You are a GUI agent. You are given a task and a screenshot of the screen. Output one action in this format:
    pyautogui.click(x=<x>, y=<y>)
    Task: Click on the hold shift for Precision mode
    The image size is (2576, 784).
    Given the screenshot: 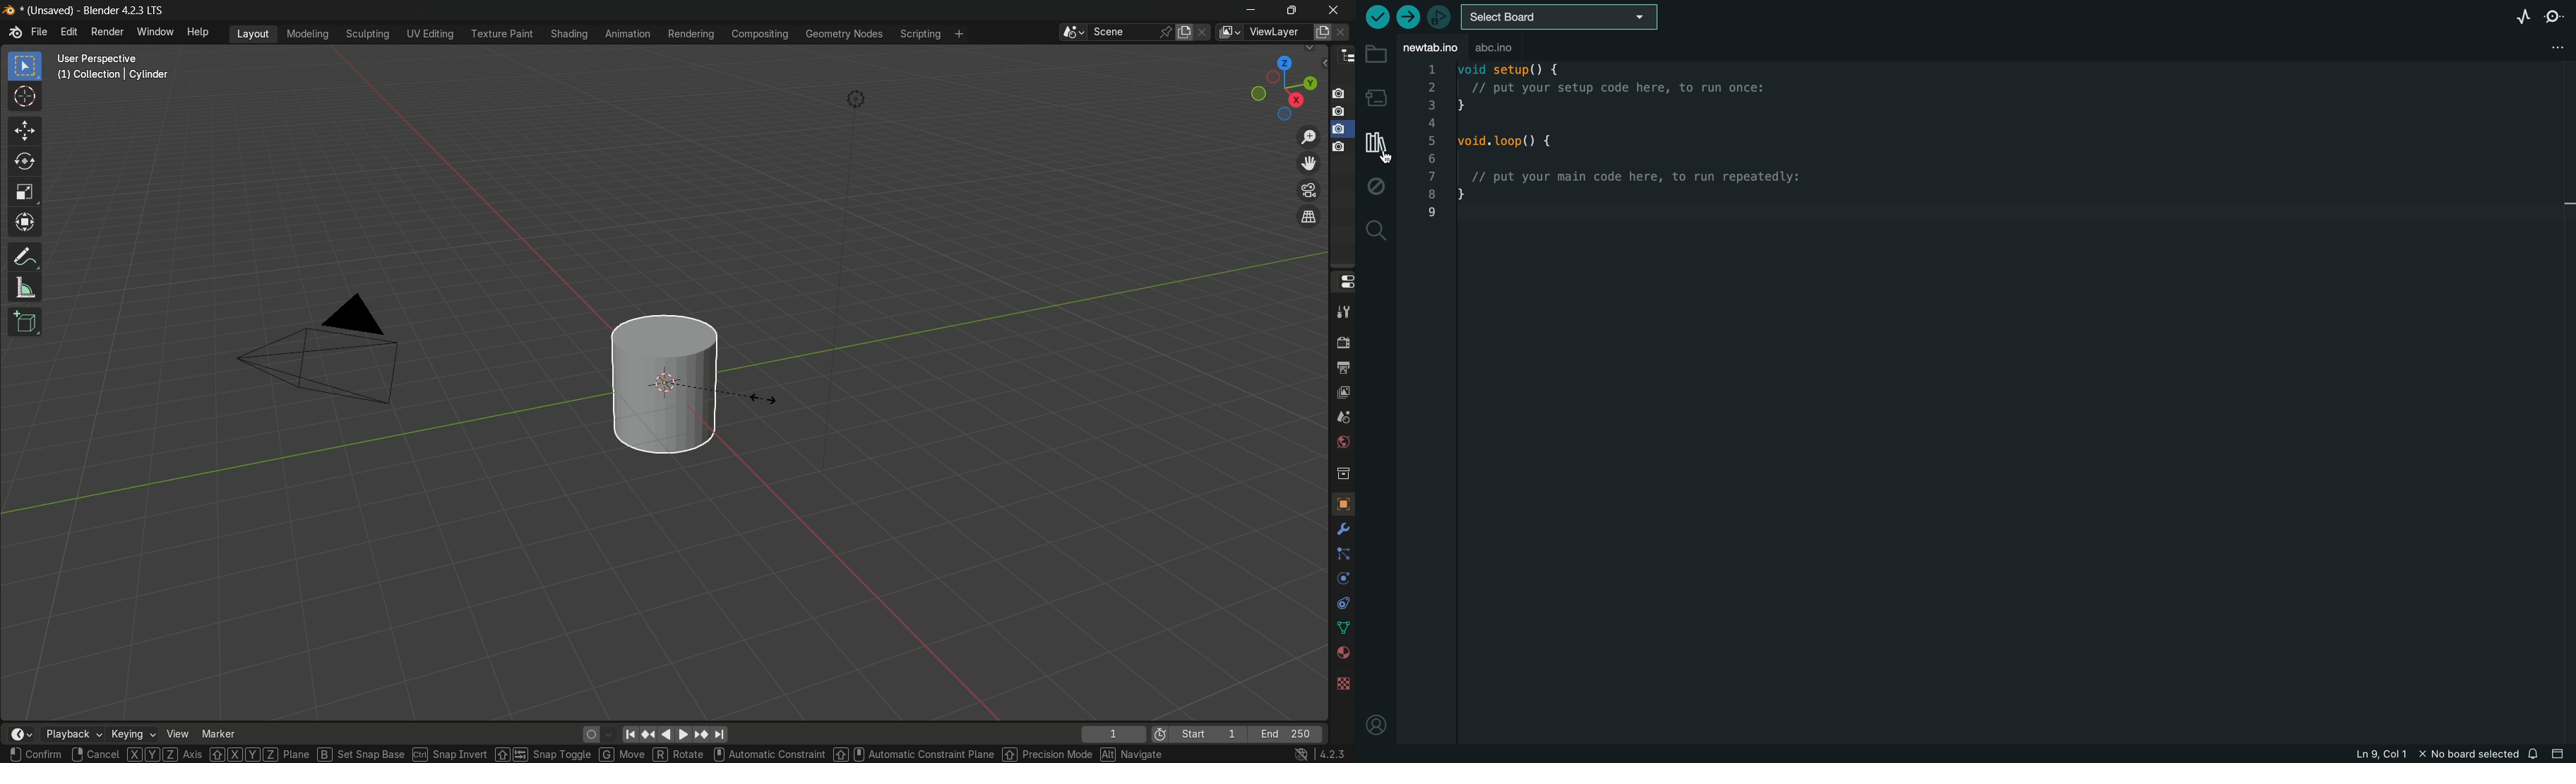 What is the action you would take?
    pyautogui.click(x=1046, y=755)
    